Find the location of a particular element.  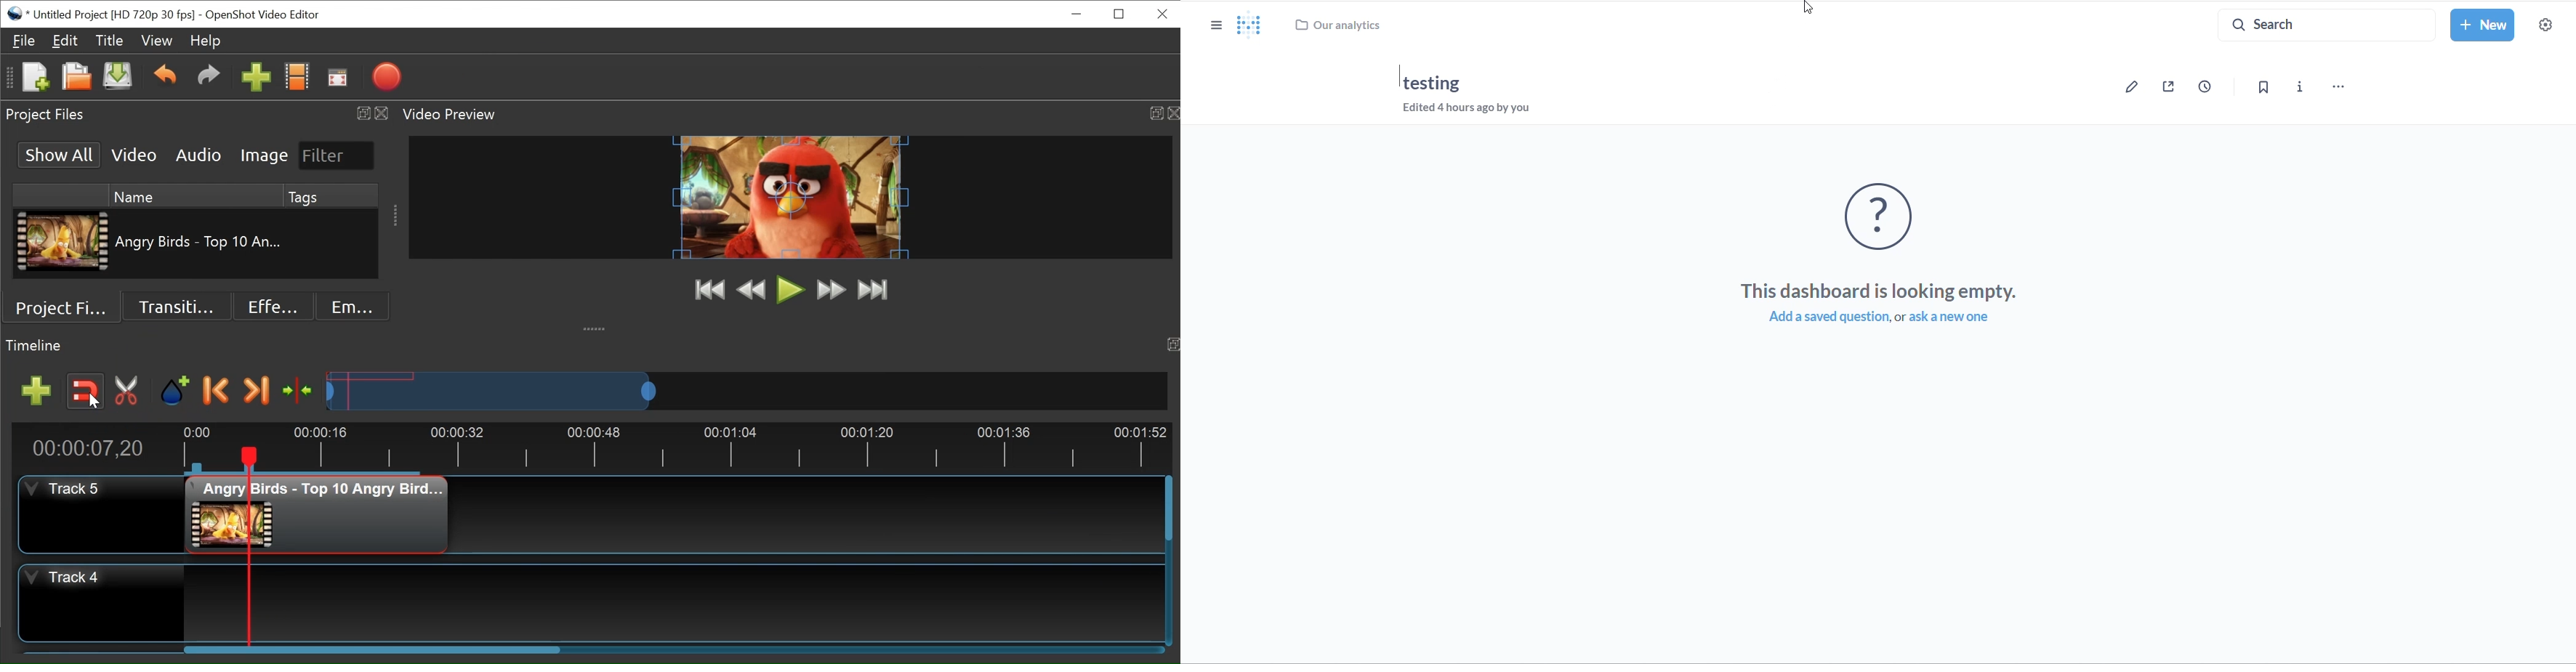

View is located at coordinates (157, 39).